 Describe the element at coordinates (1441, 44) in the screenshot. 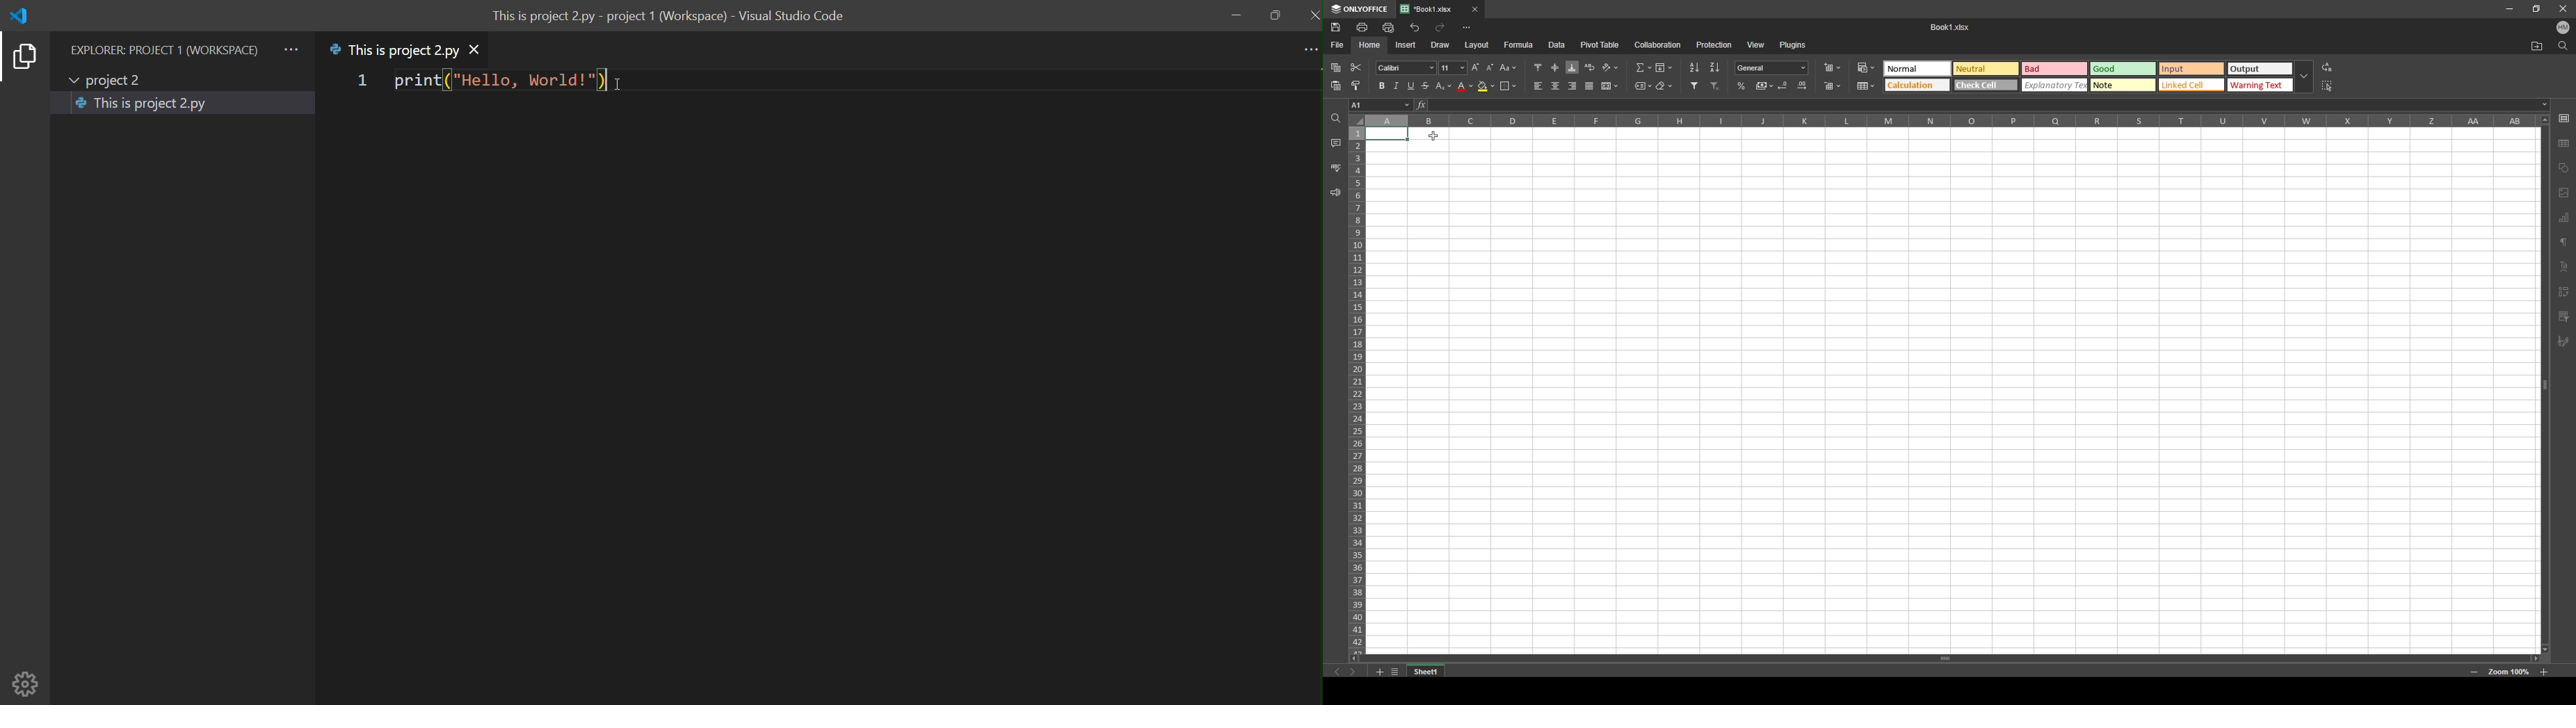

I see `draw` at that location.